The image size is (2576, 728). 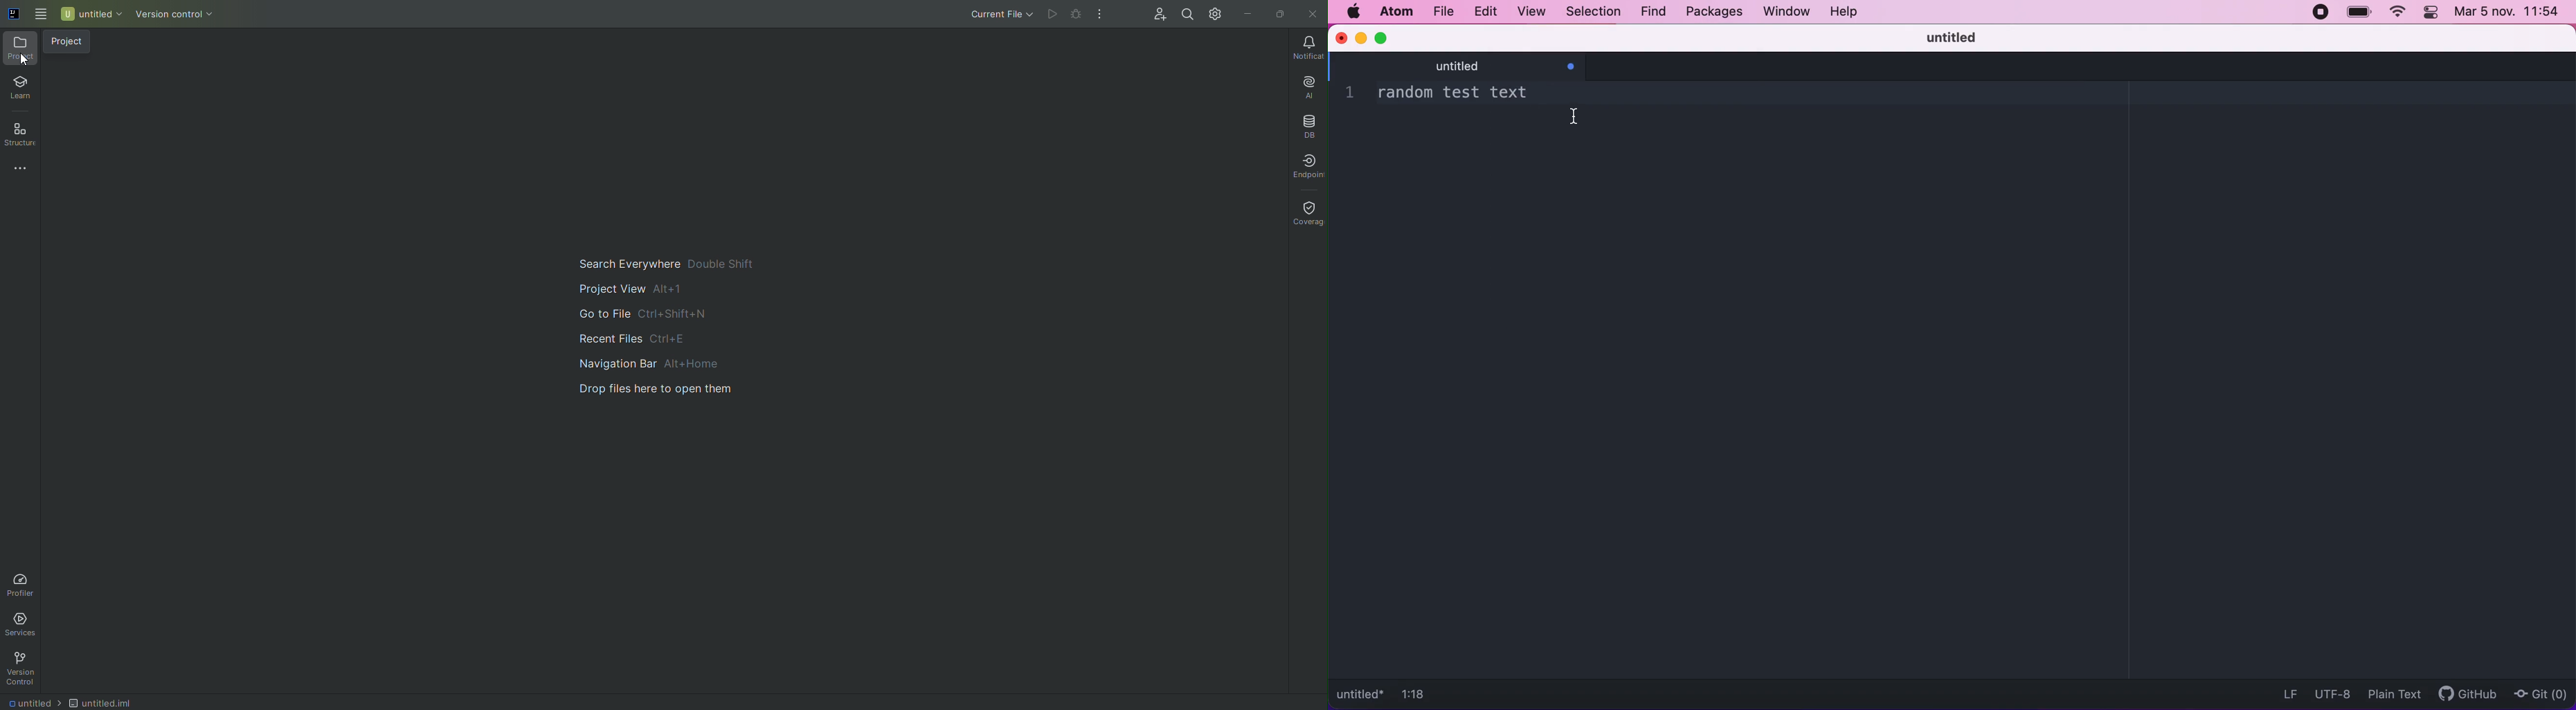 I want to click on Git (0), so click(x=2541, y=693).